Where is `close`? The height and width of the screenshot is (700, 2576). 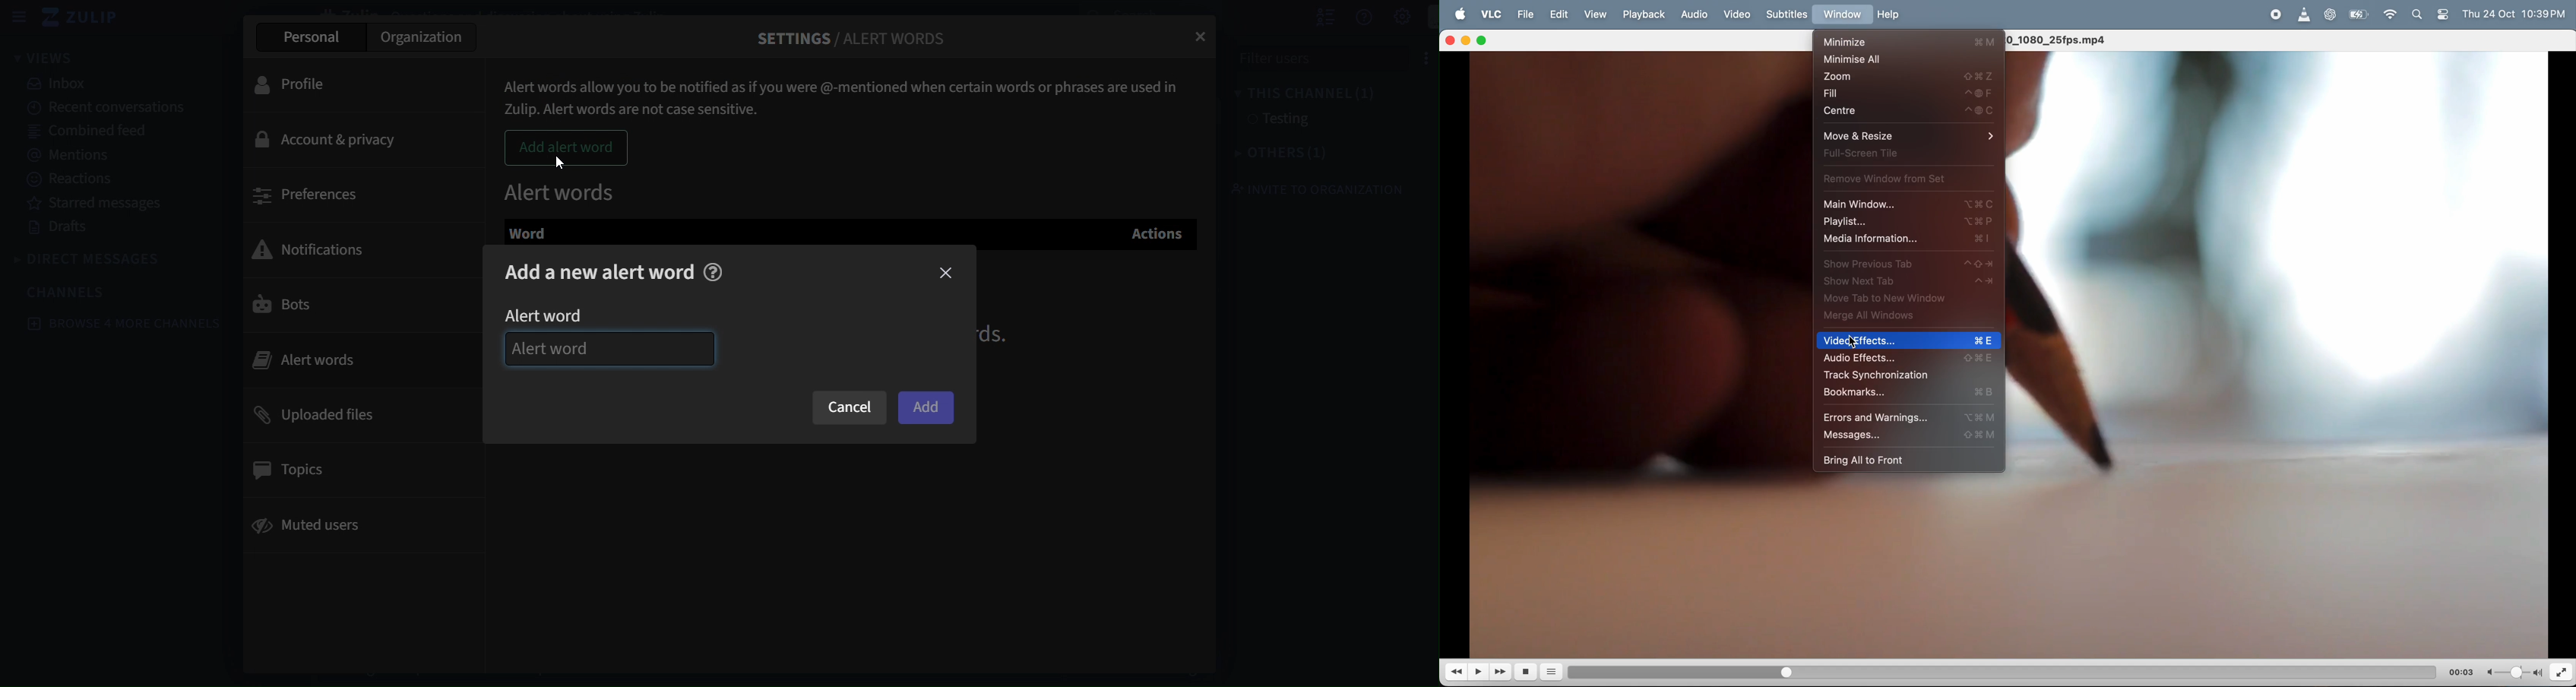
close is located at coordinates (1203, 38).